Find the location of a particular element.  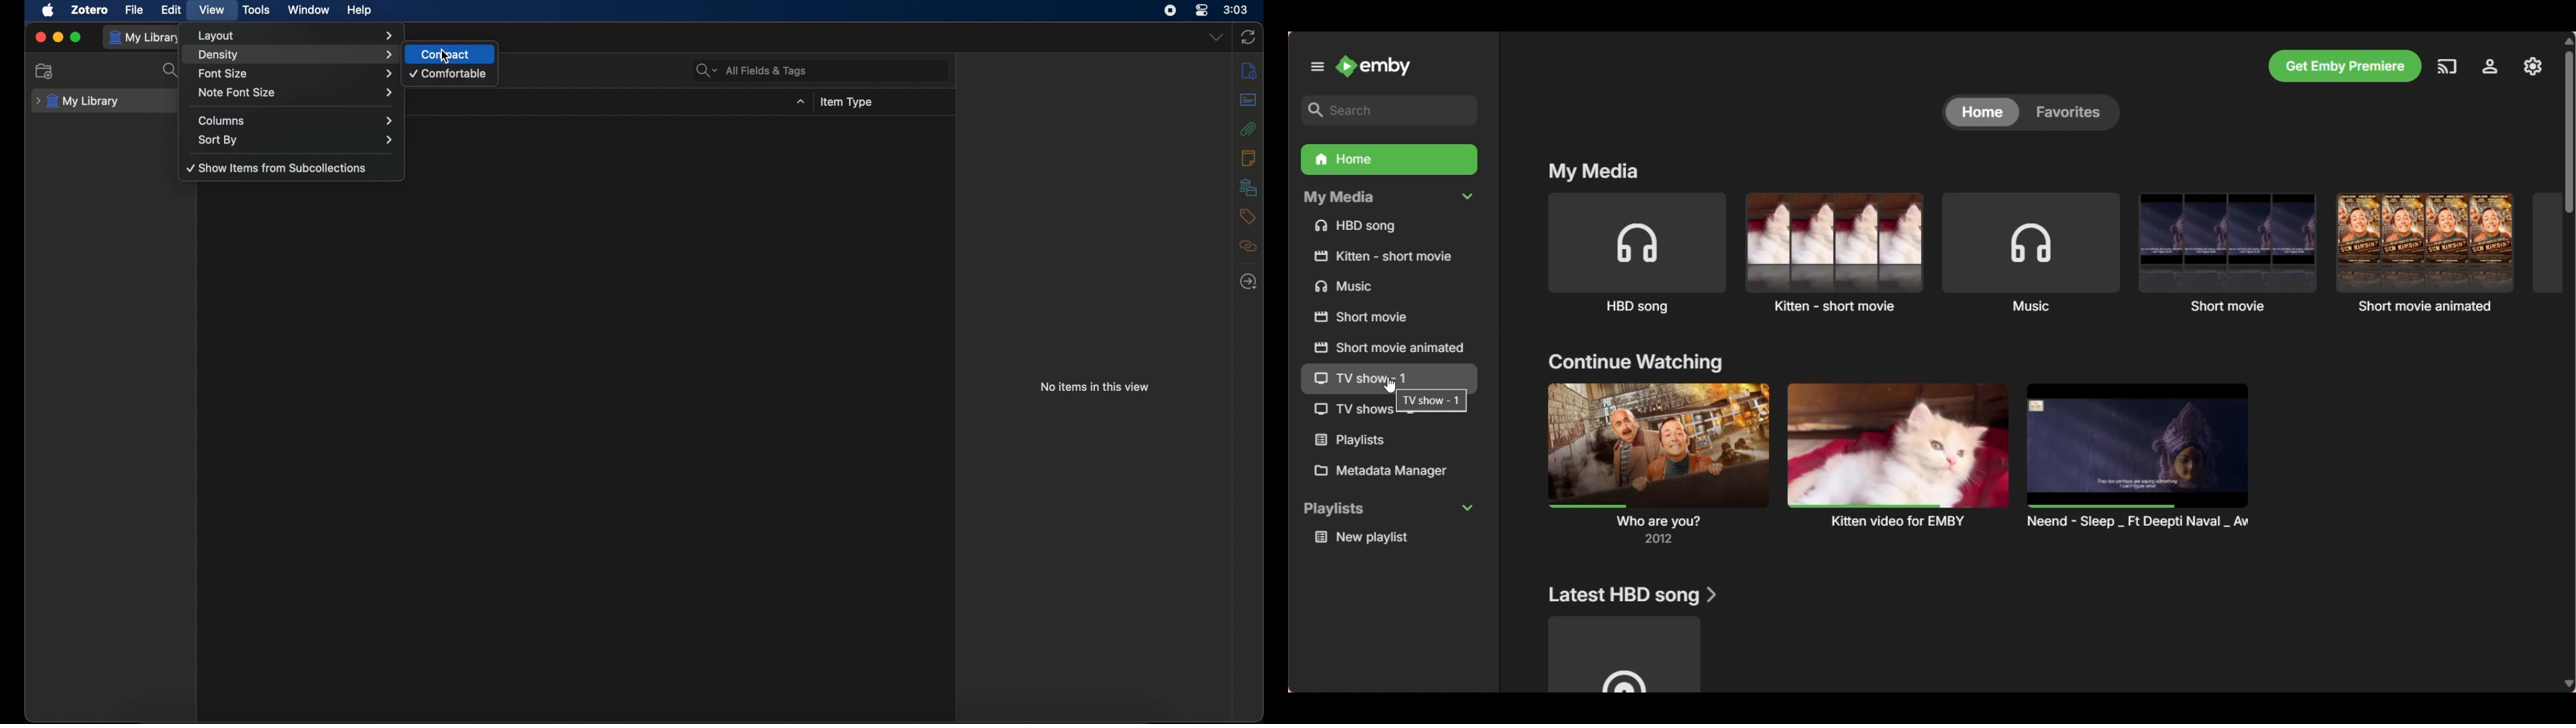

file is located at coordinates (134, 9).